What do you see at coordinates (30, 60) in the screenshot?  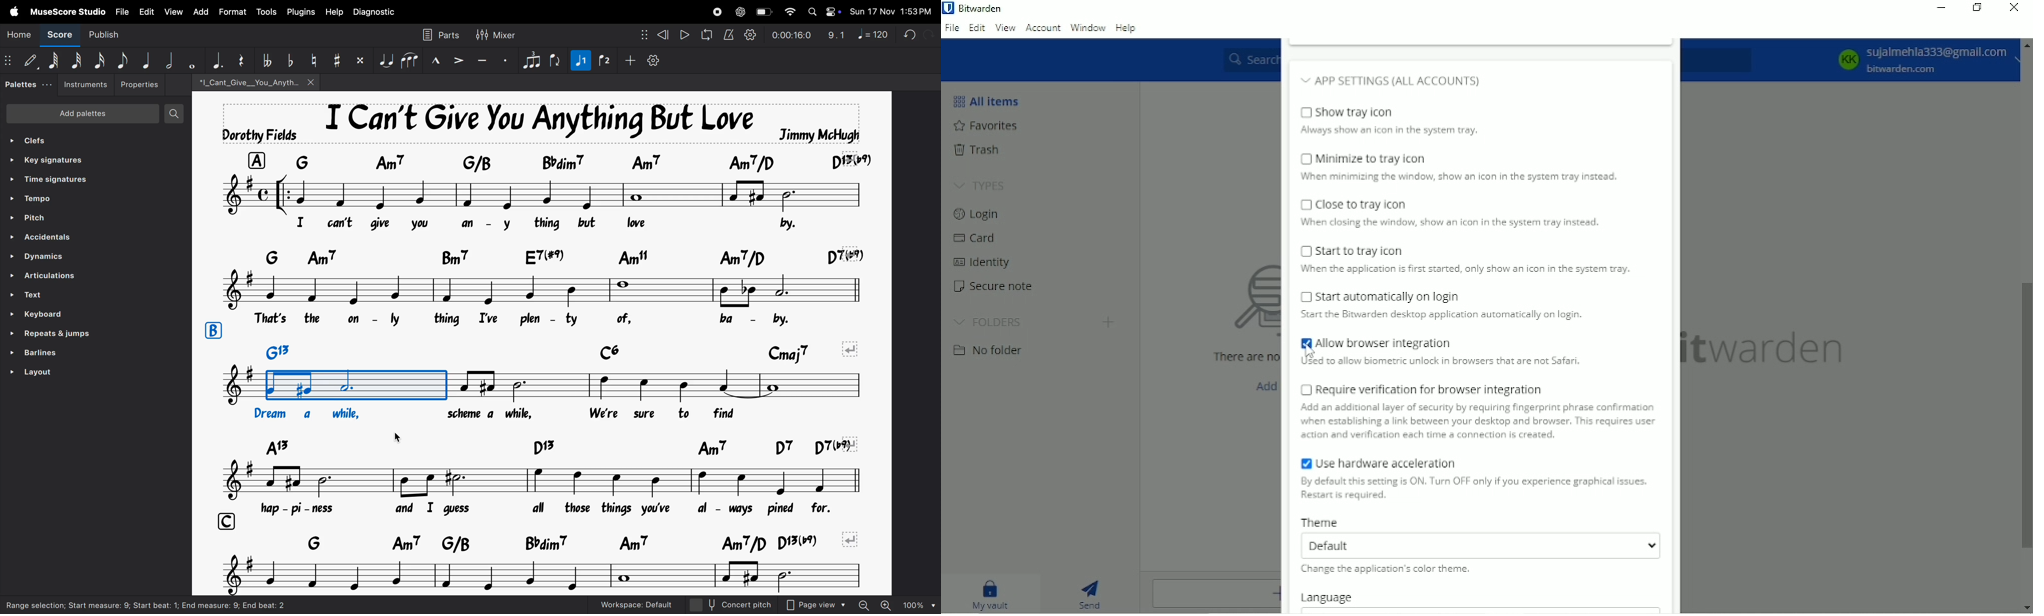 I see `Default` at bounding box center [30, 60].